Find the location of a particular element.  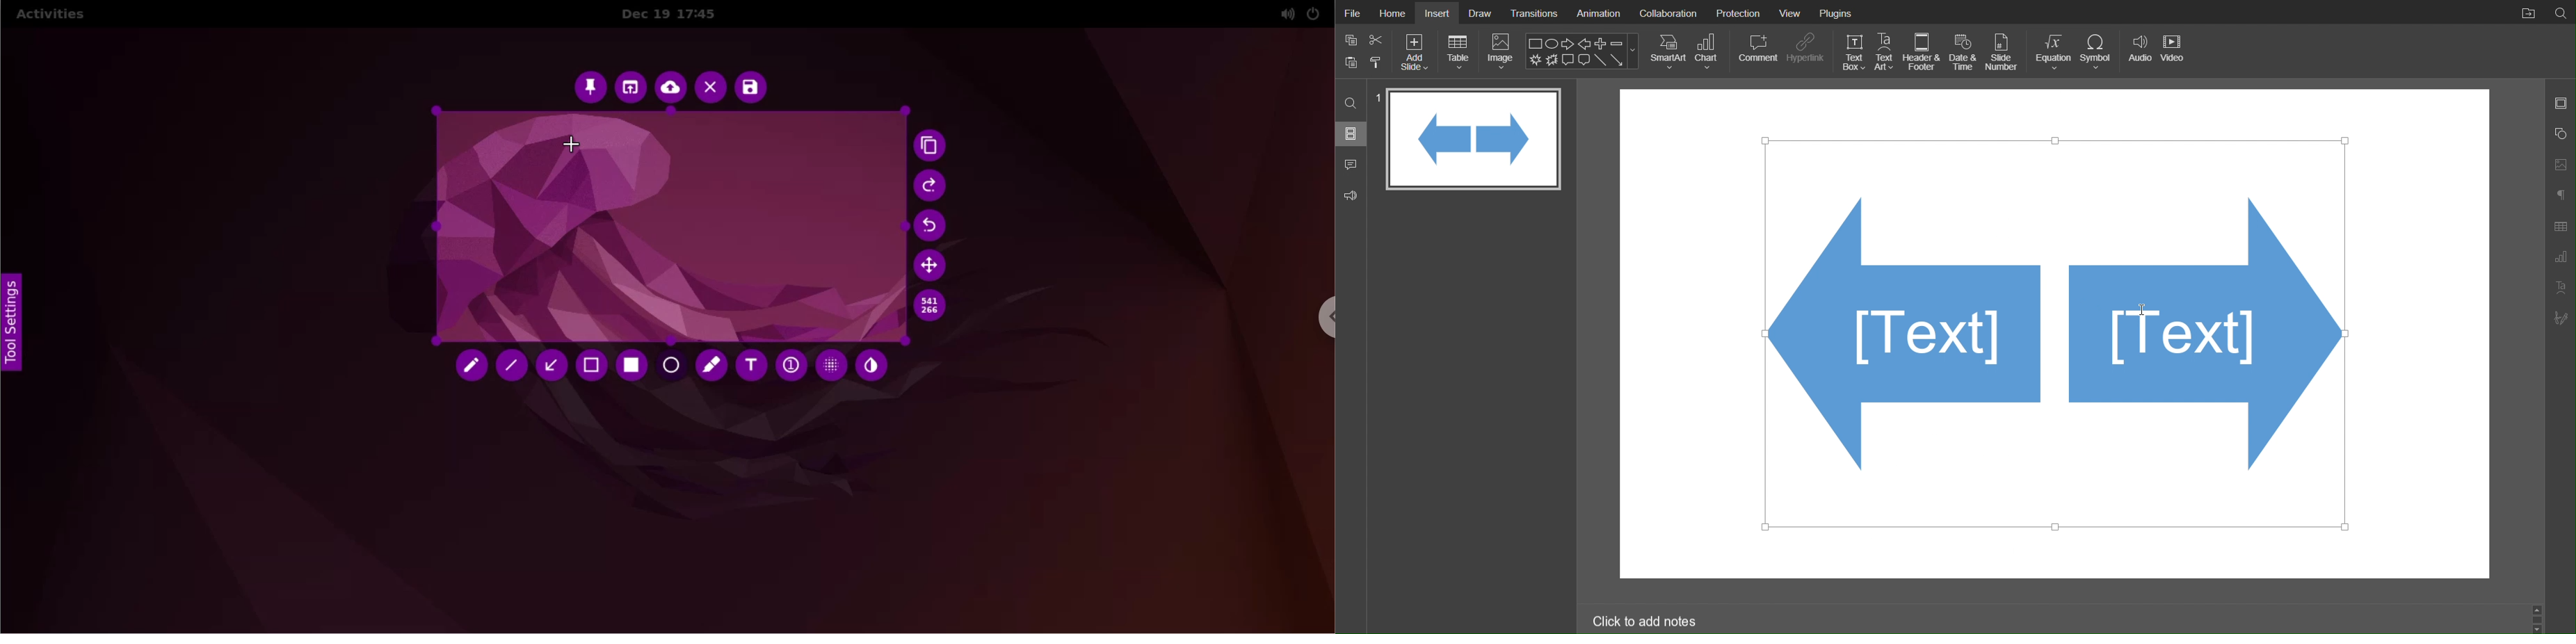

Search is located at coordinates (2561, 12).